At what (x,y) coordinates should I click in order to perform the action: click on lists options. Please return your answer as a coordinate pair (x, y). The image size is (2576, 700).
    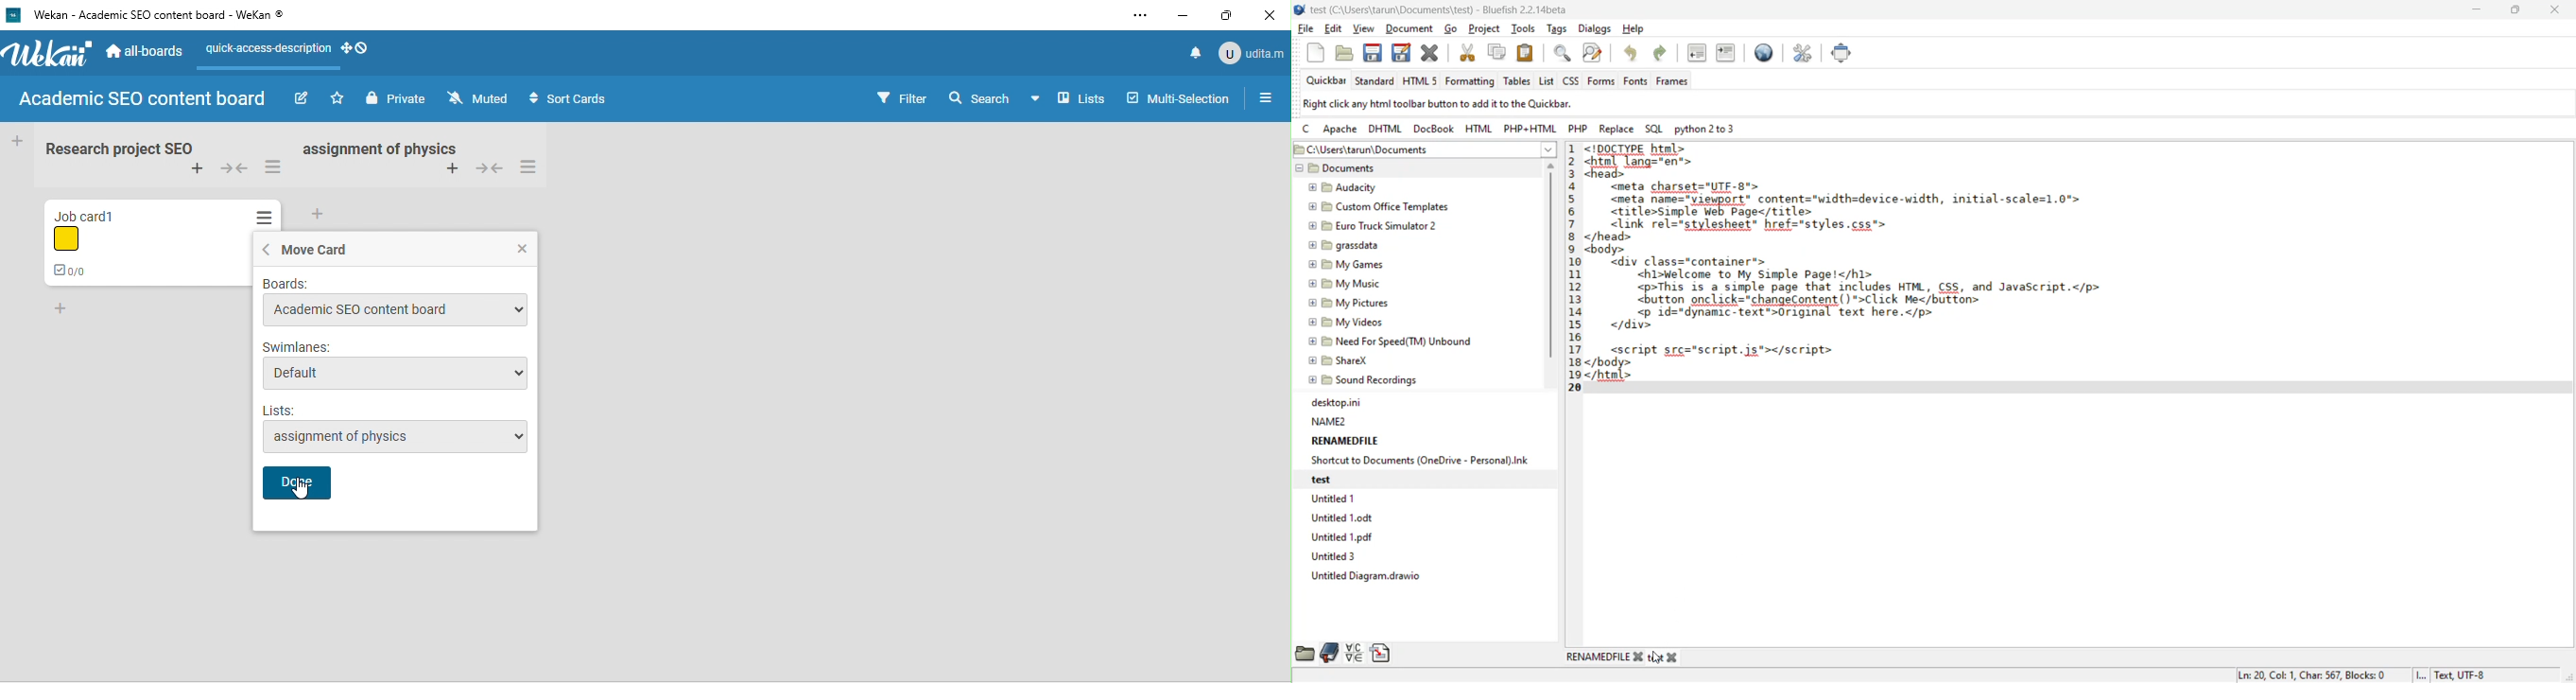
    Looking at the image, I should click on (407, 437).